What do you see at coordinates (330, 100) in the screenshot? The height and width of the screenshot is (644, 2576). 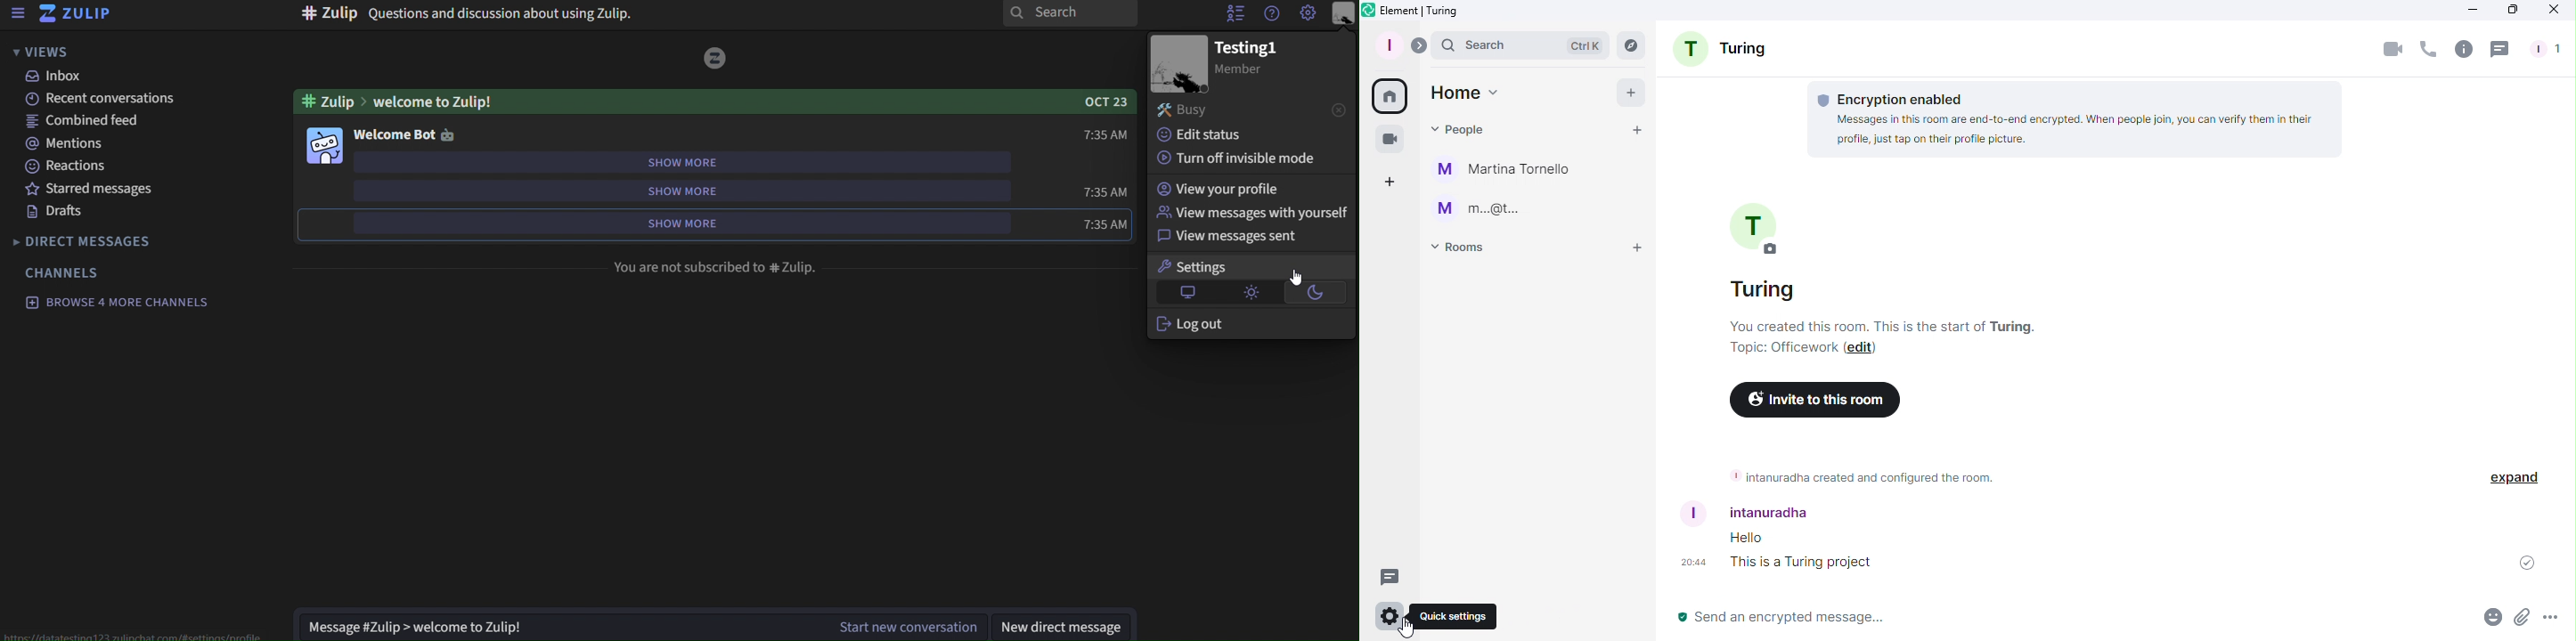 I see `#zulip` at bounding box center [330, 100].